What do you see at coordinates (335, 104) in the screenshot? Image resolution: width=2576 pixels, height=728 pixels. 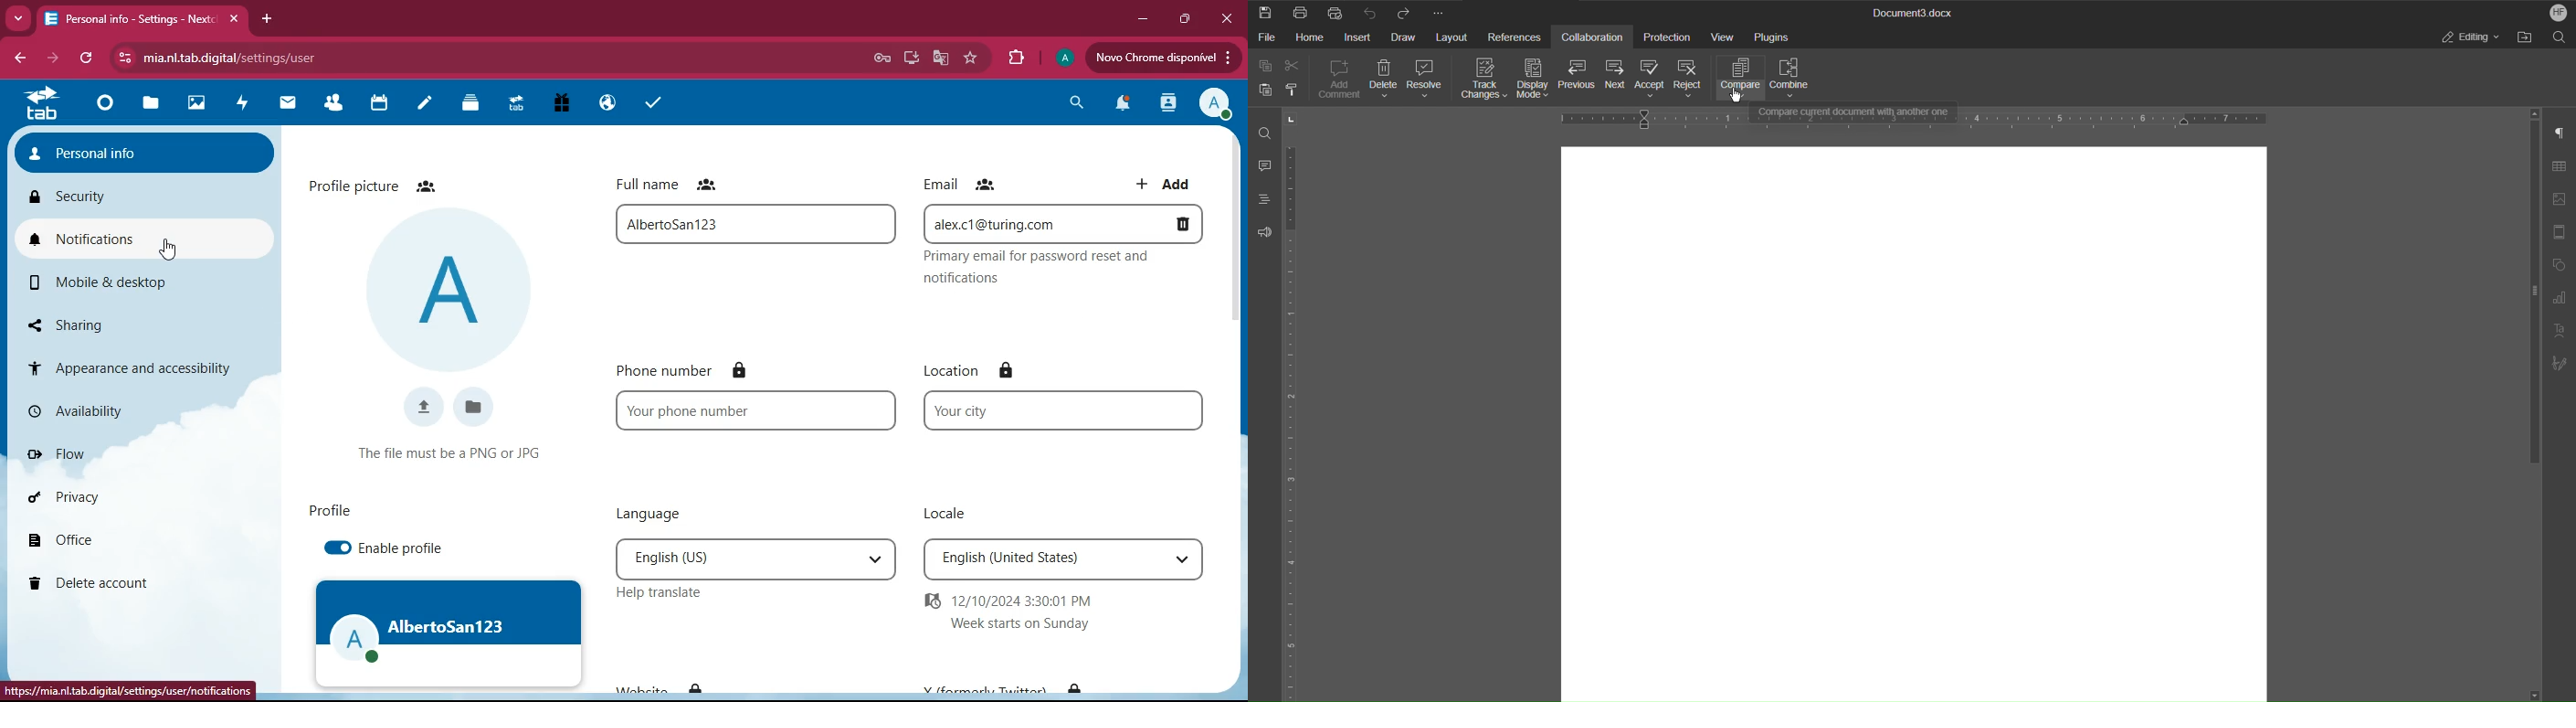 I see `friends` at bounding box center [335, 104].